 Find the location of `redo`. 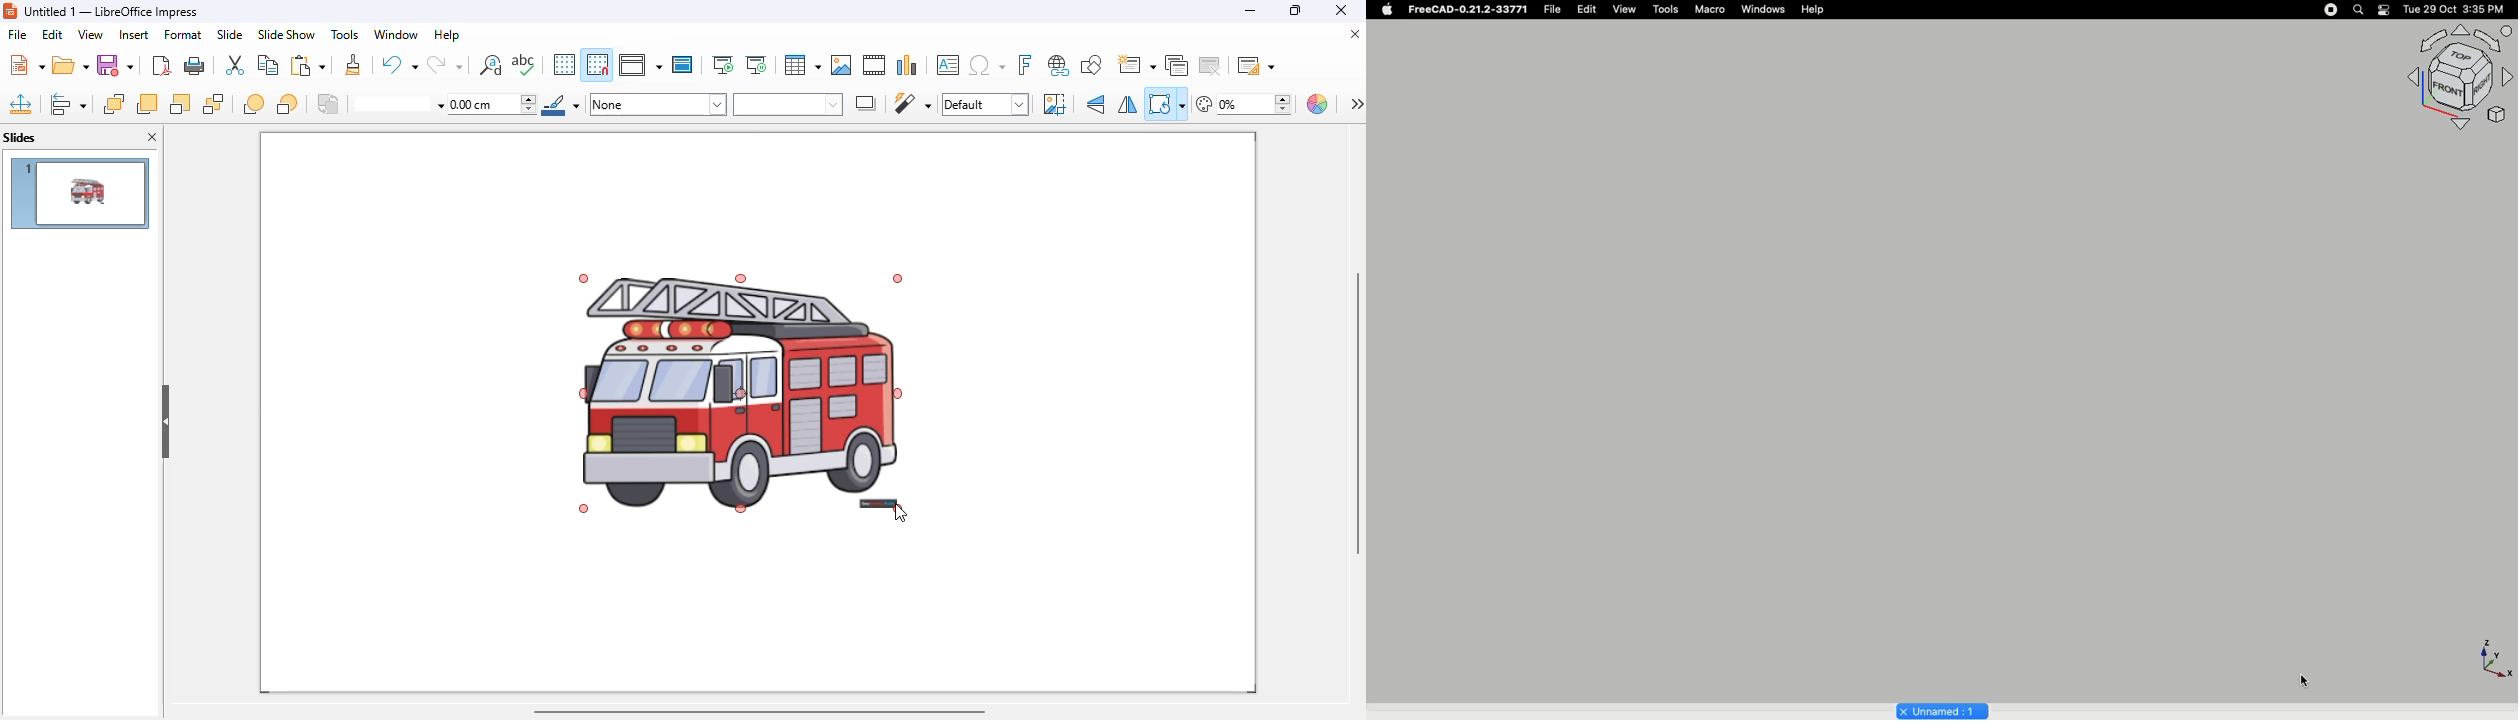

redo is located at coordinates (444, 64).